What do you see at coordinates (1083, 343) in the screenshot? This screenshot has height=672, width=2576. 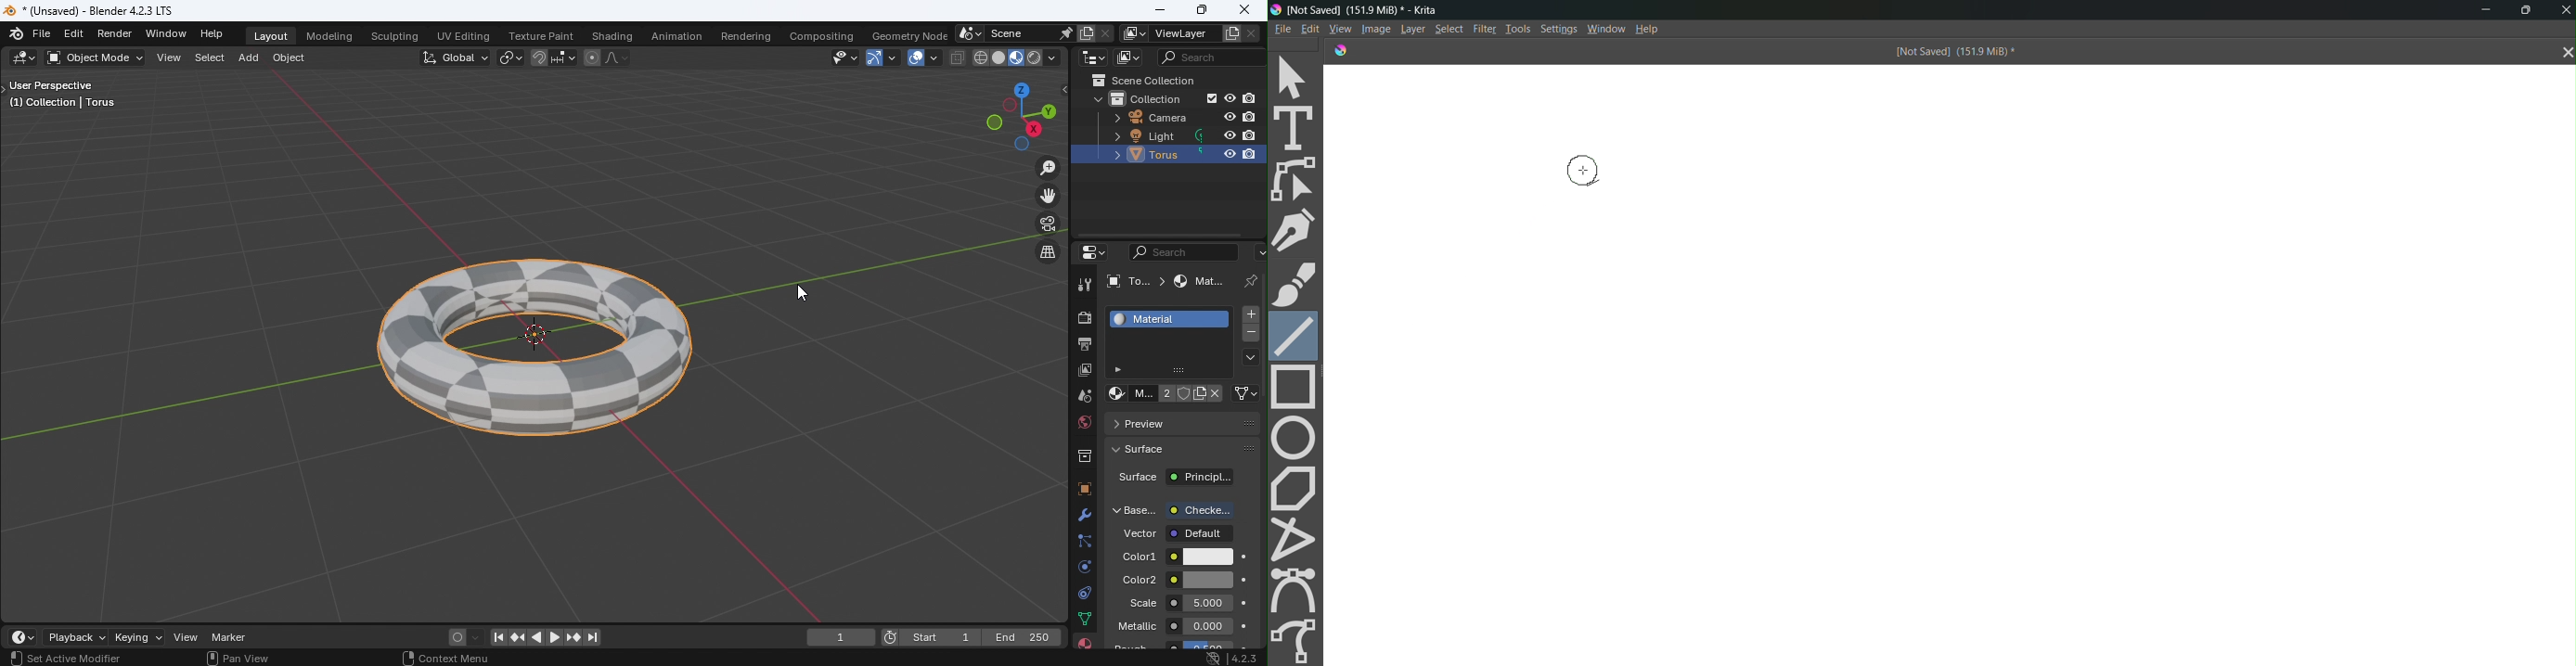 I see `Output` at bounding box center [1083, 343].